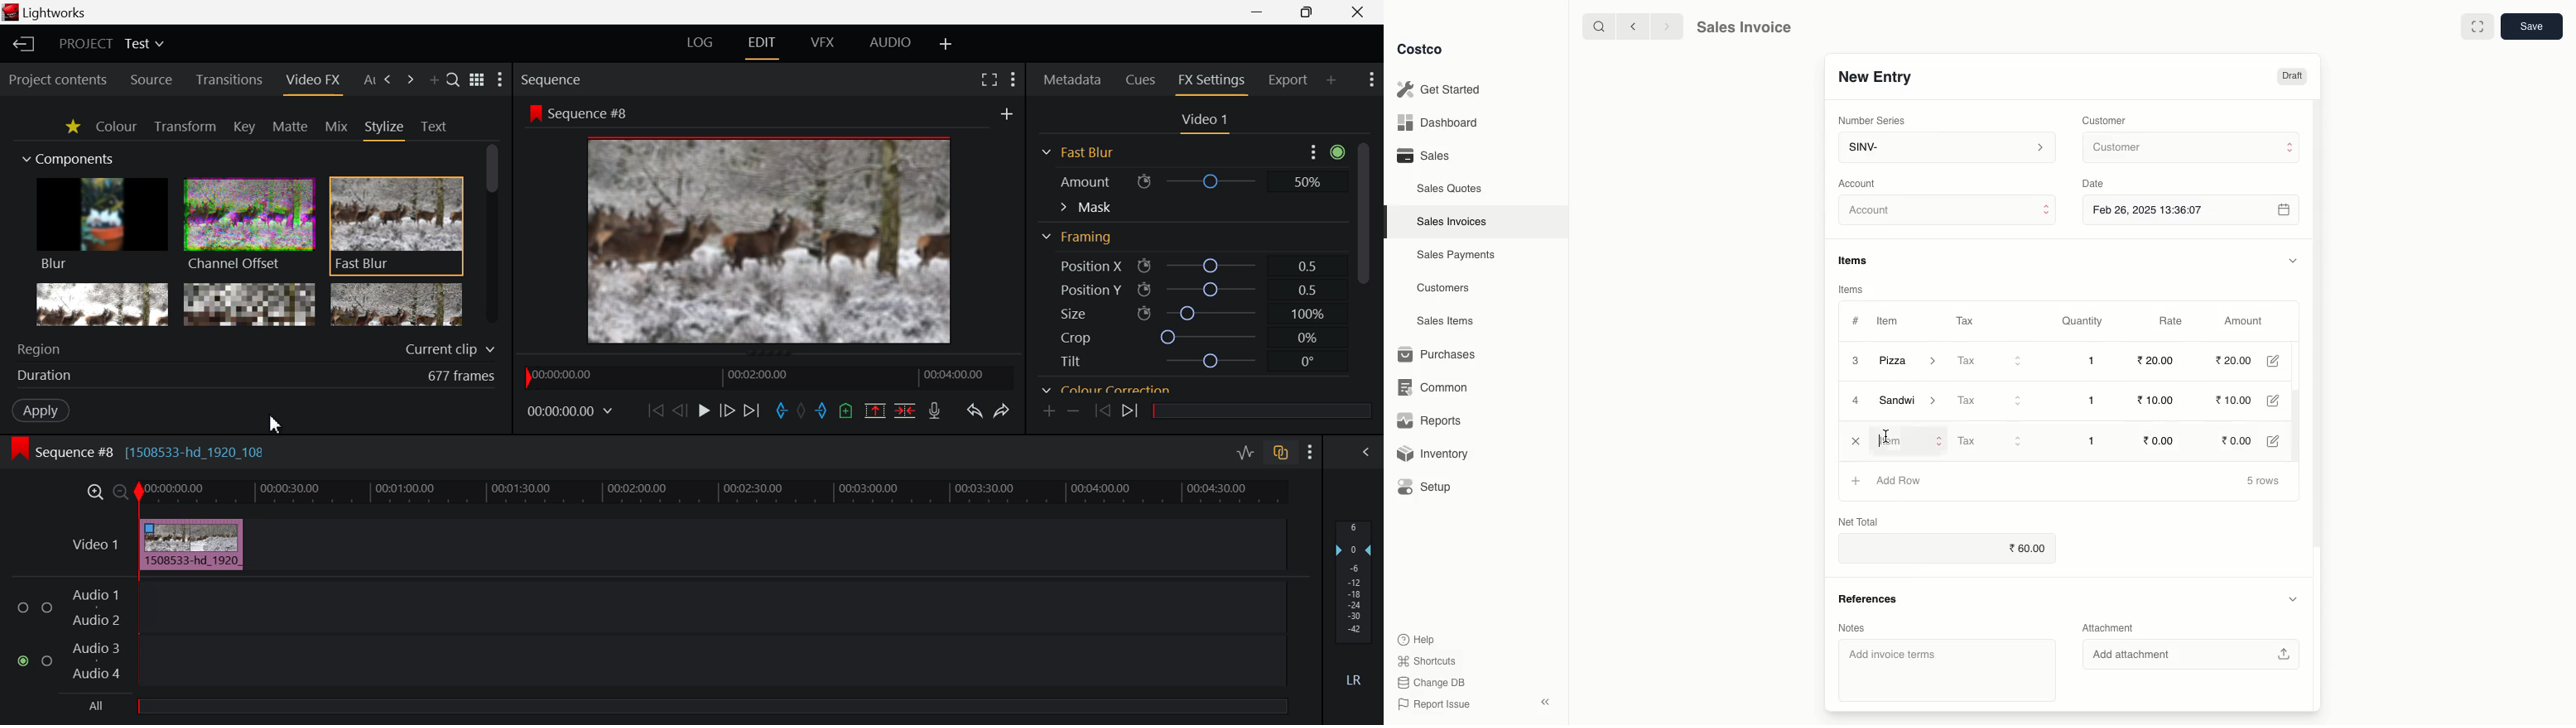  What do you see at coordinates (1888, 433) in the screenshot?
I see `cursor` at bounding box center [1888, 433].